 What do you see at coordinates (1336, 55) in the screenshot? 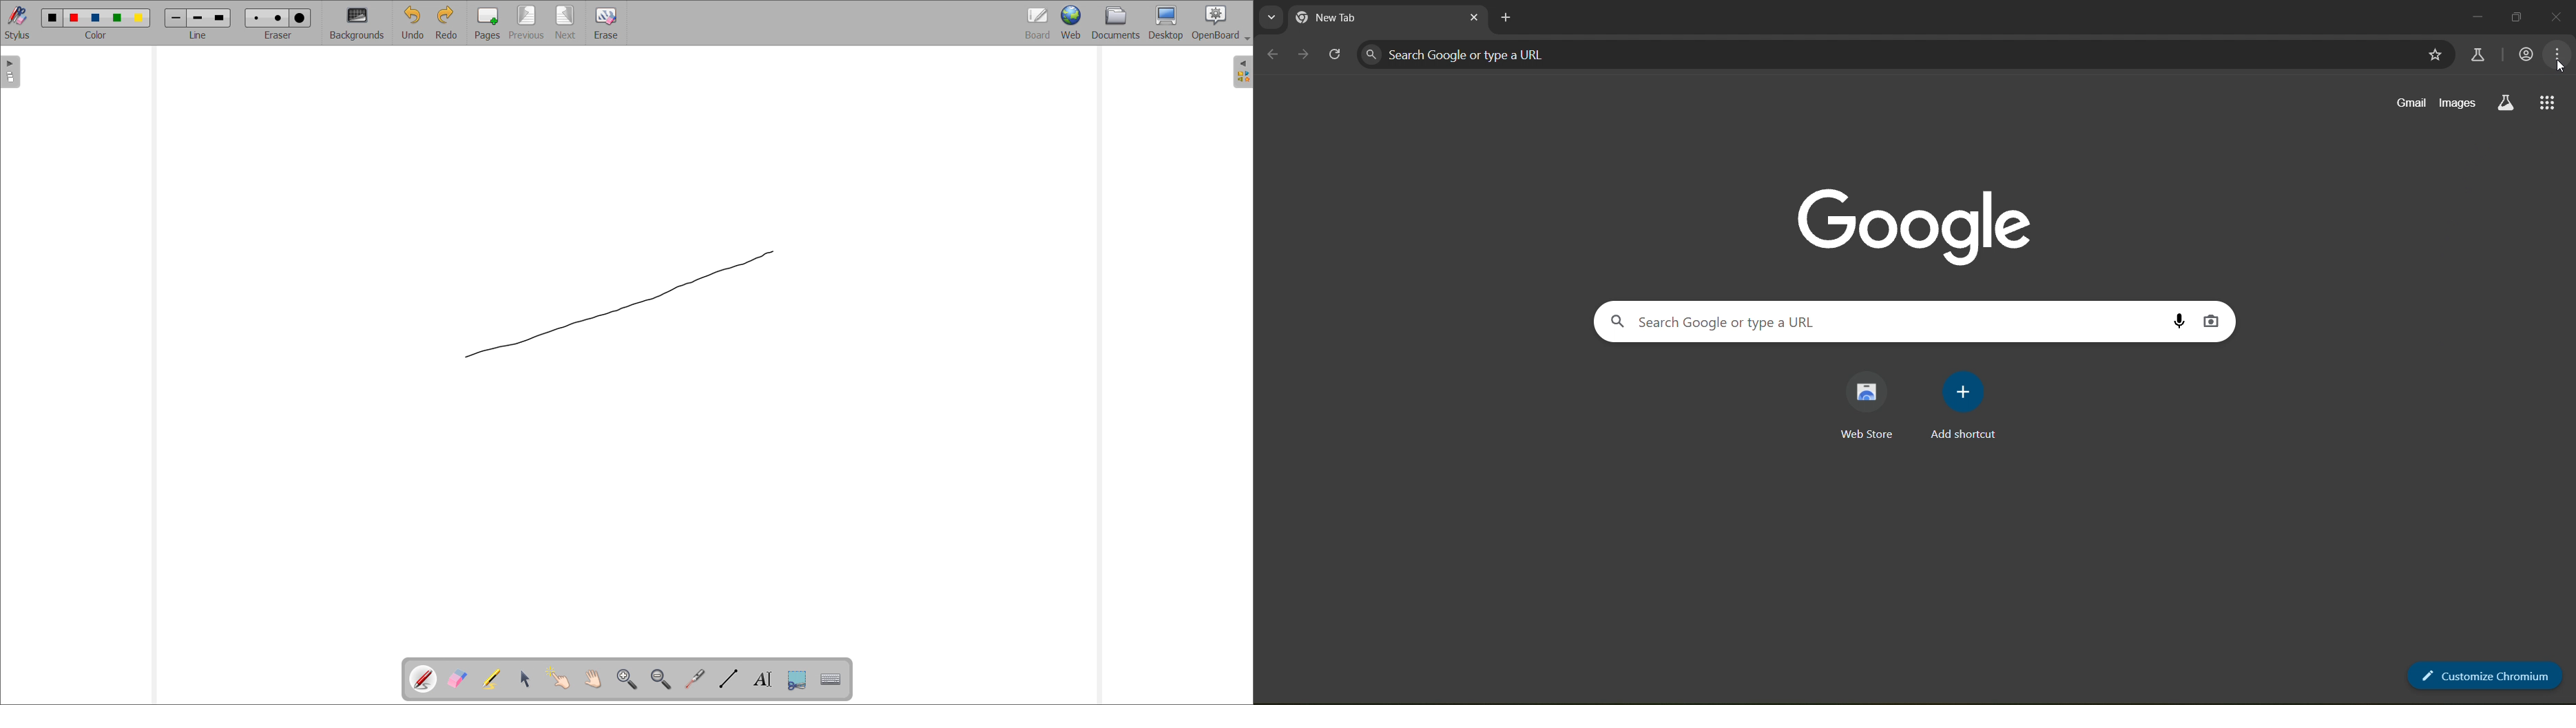
I see `reload page` at bounding box center [1336, 55].